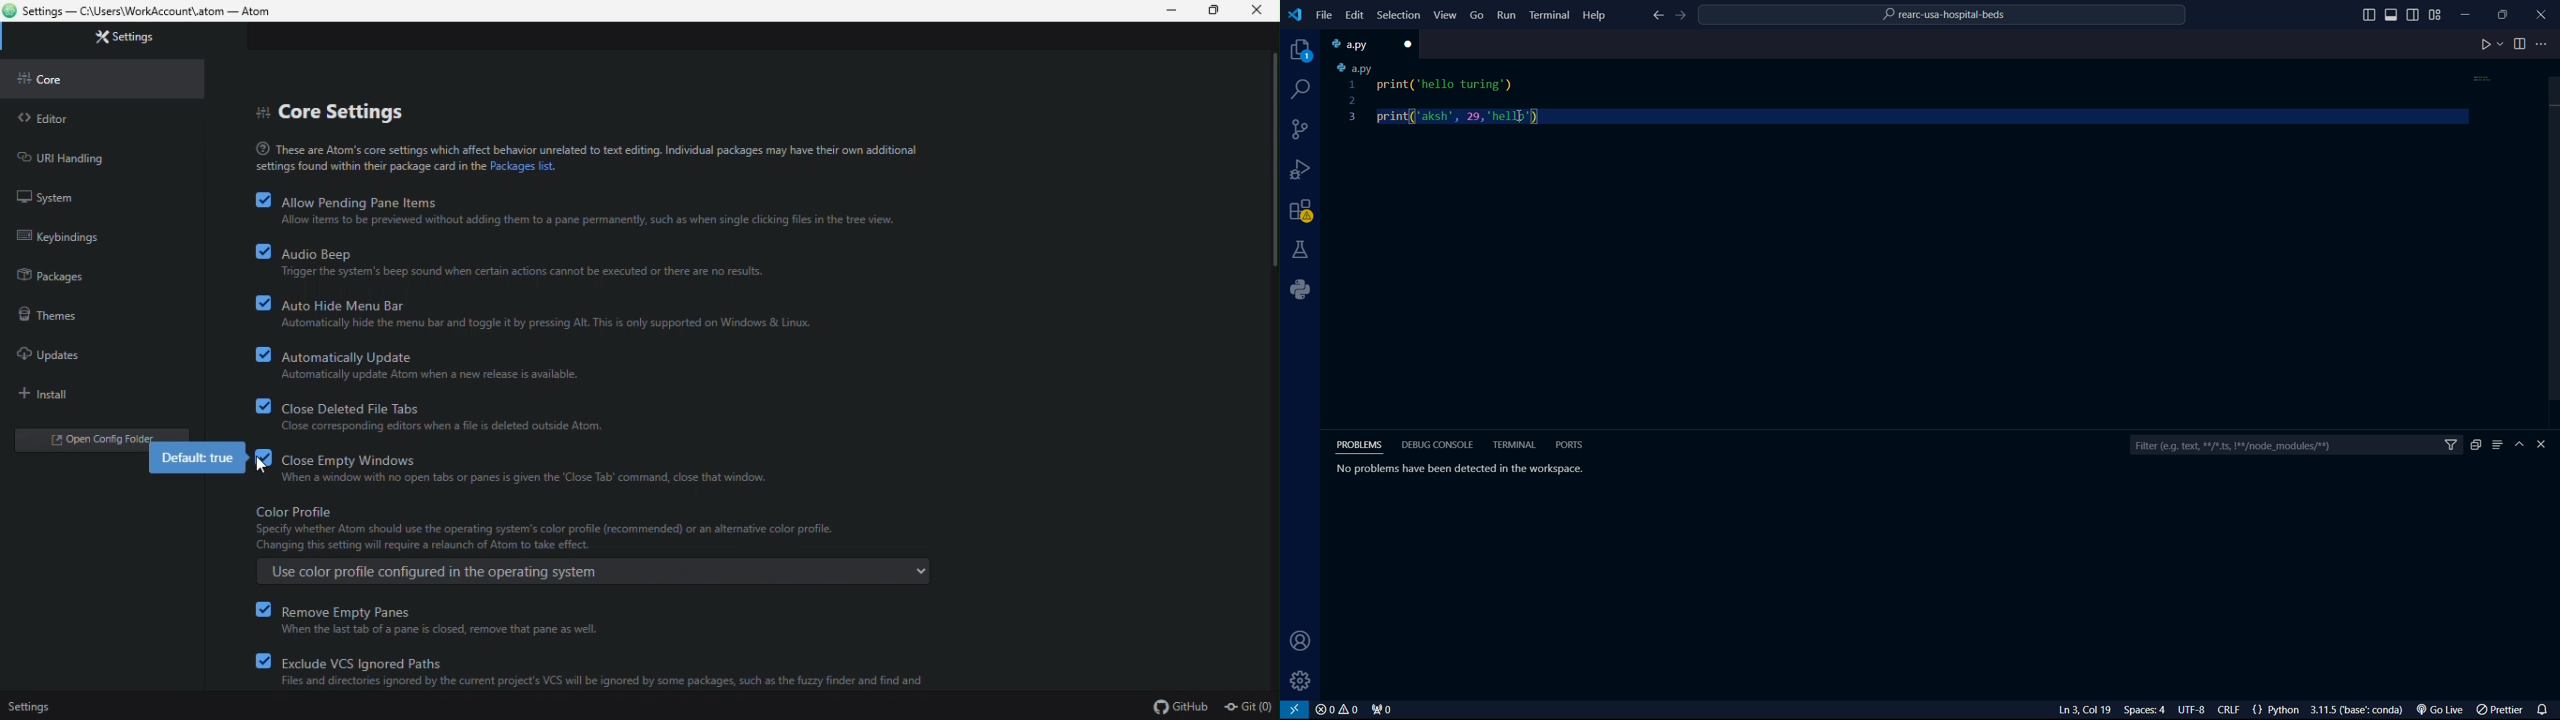  What do you see at coordinates (1301, 681) in the screenshot?
I see `settings` at bounding box center [1301, 681].